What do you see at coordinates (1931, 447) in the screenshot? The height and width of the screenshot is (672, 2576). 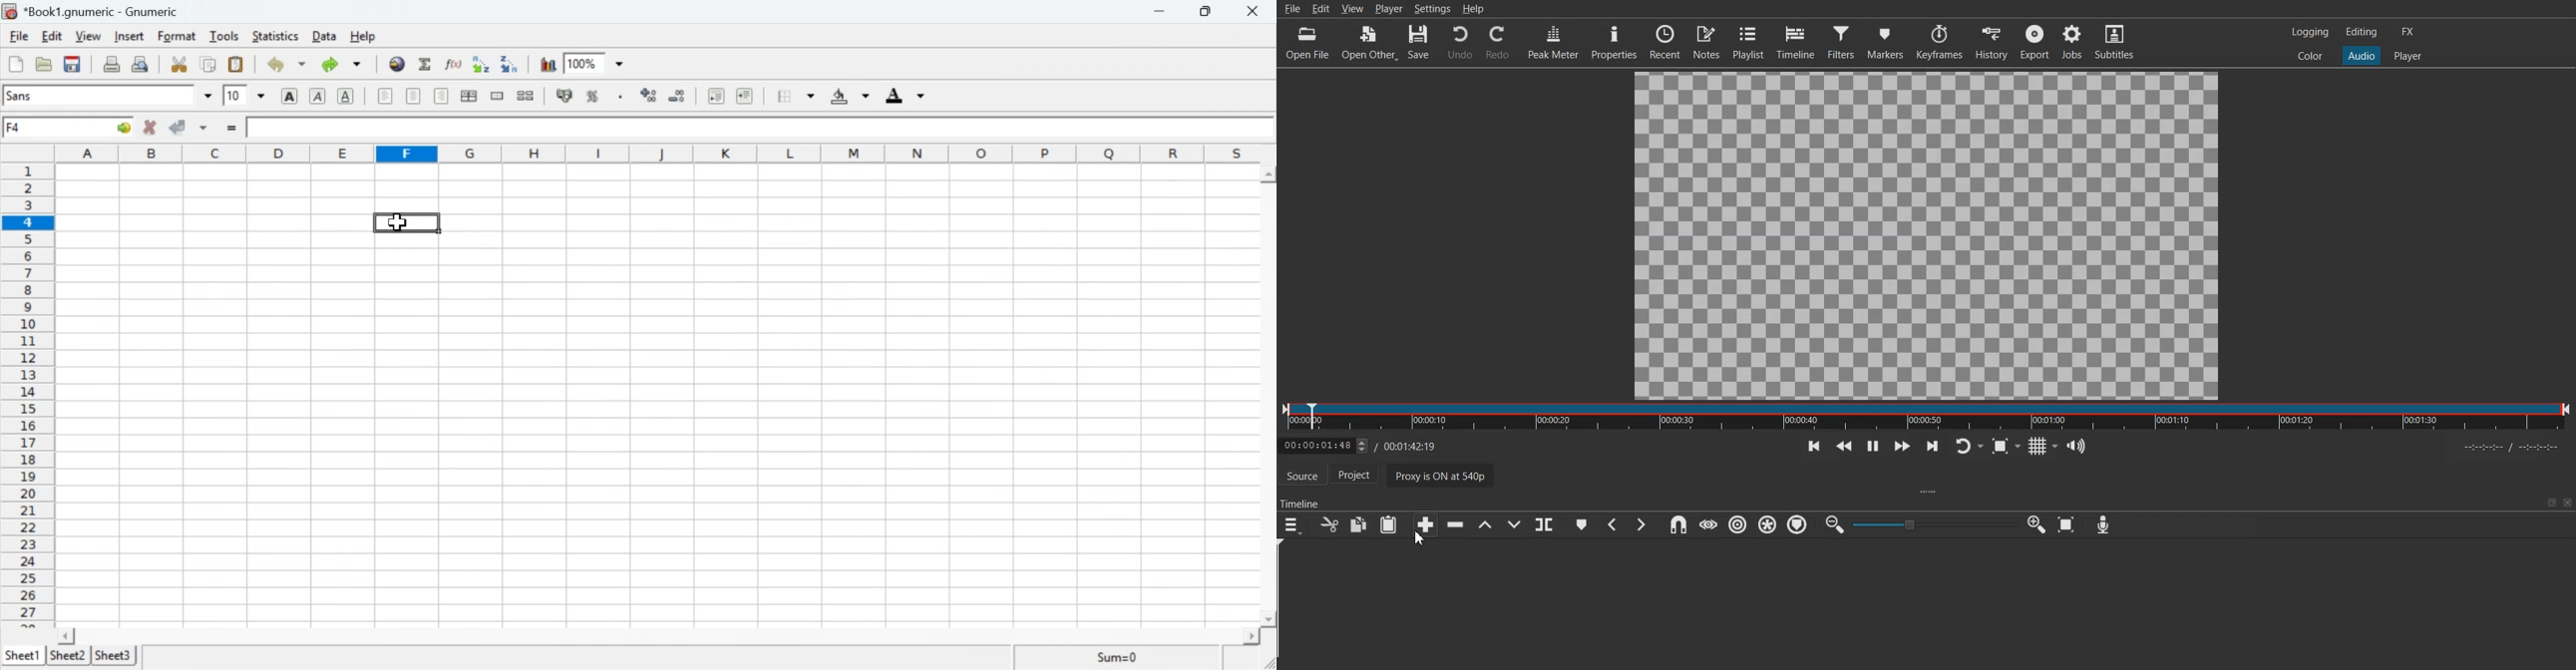 I see `Skip to the next point` at bounding box center [1931, 447].